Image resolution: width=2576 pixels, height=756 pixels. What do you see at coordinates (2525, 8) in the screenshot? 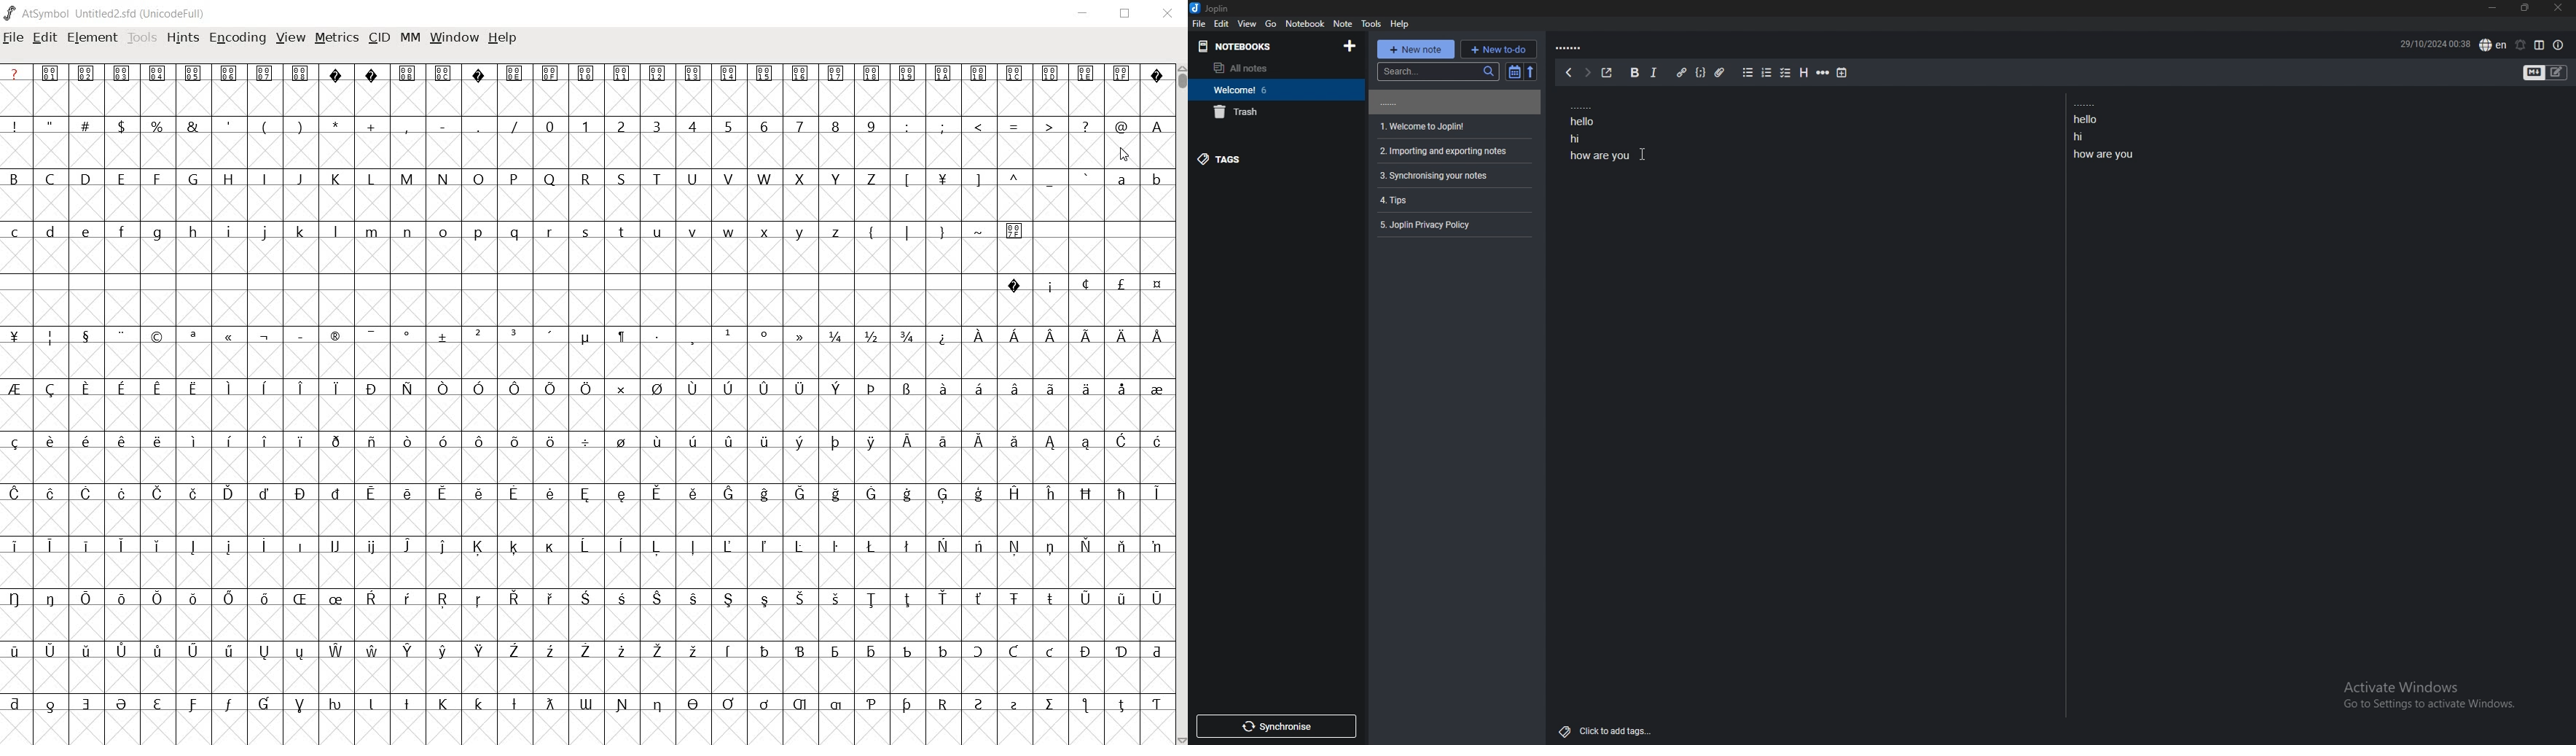
I see `resize` at bounding box center [2525, 8].